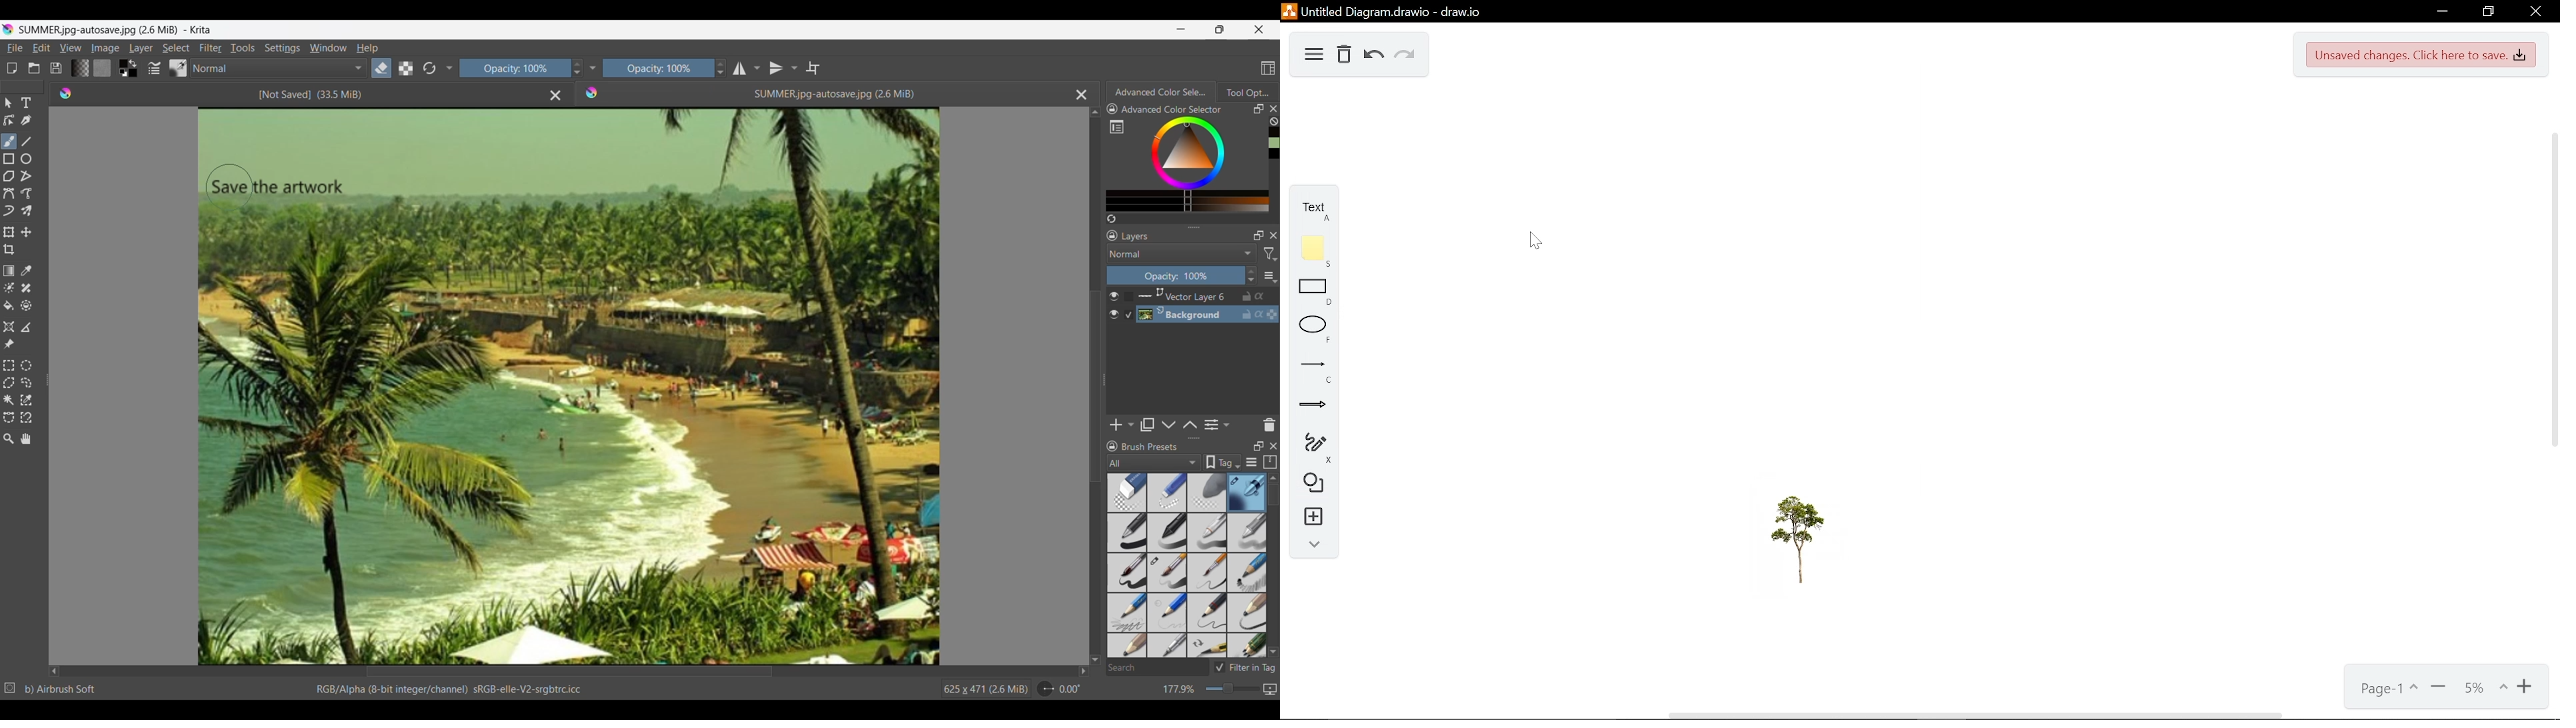  Describe the element at coordinates (229, 188) in the screenshot. I see `Cursor as eraser` at that location.